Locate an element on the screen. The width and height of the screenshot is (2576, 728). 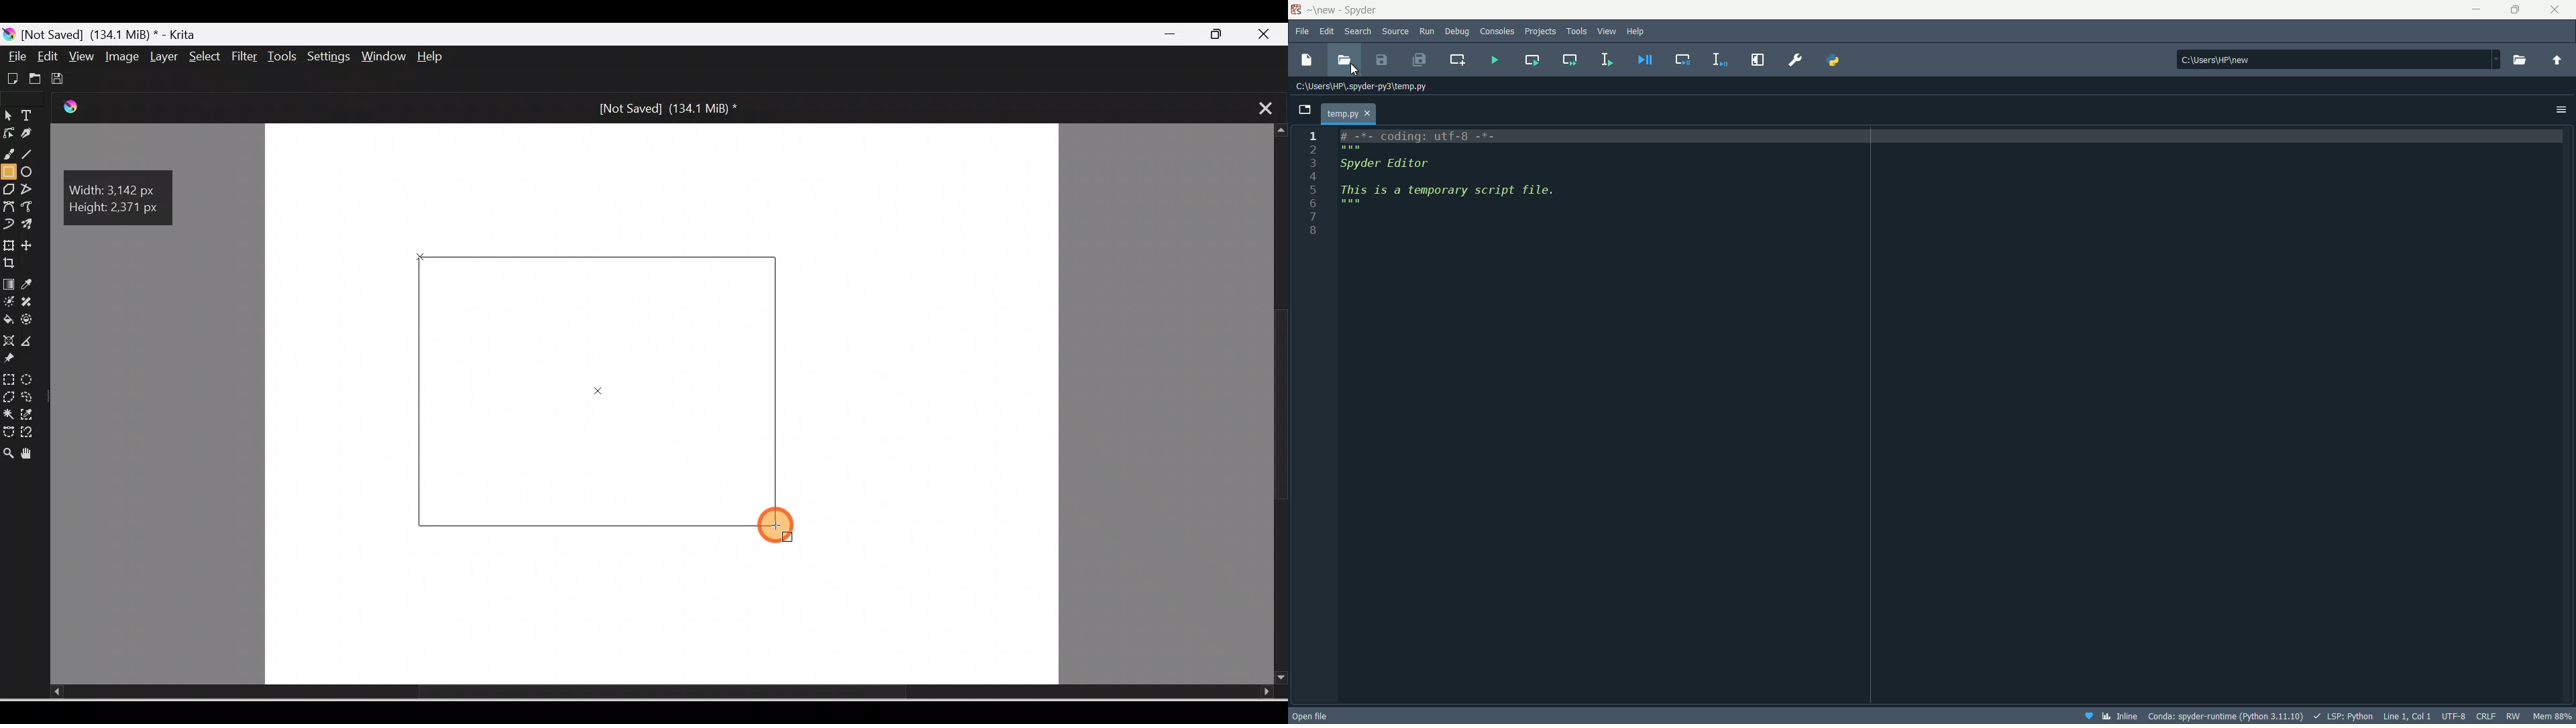
Source menu is located at coordinates (1396, 32).